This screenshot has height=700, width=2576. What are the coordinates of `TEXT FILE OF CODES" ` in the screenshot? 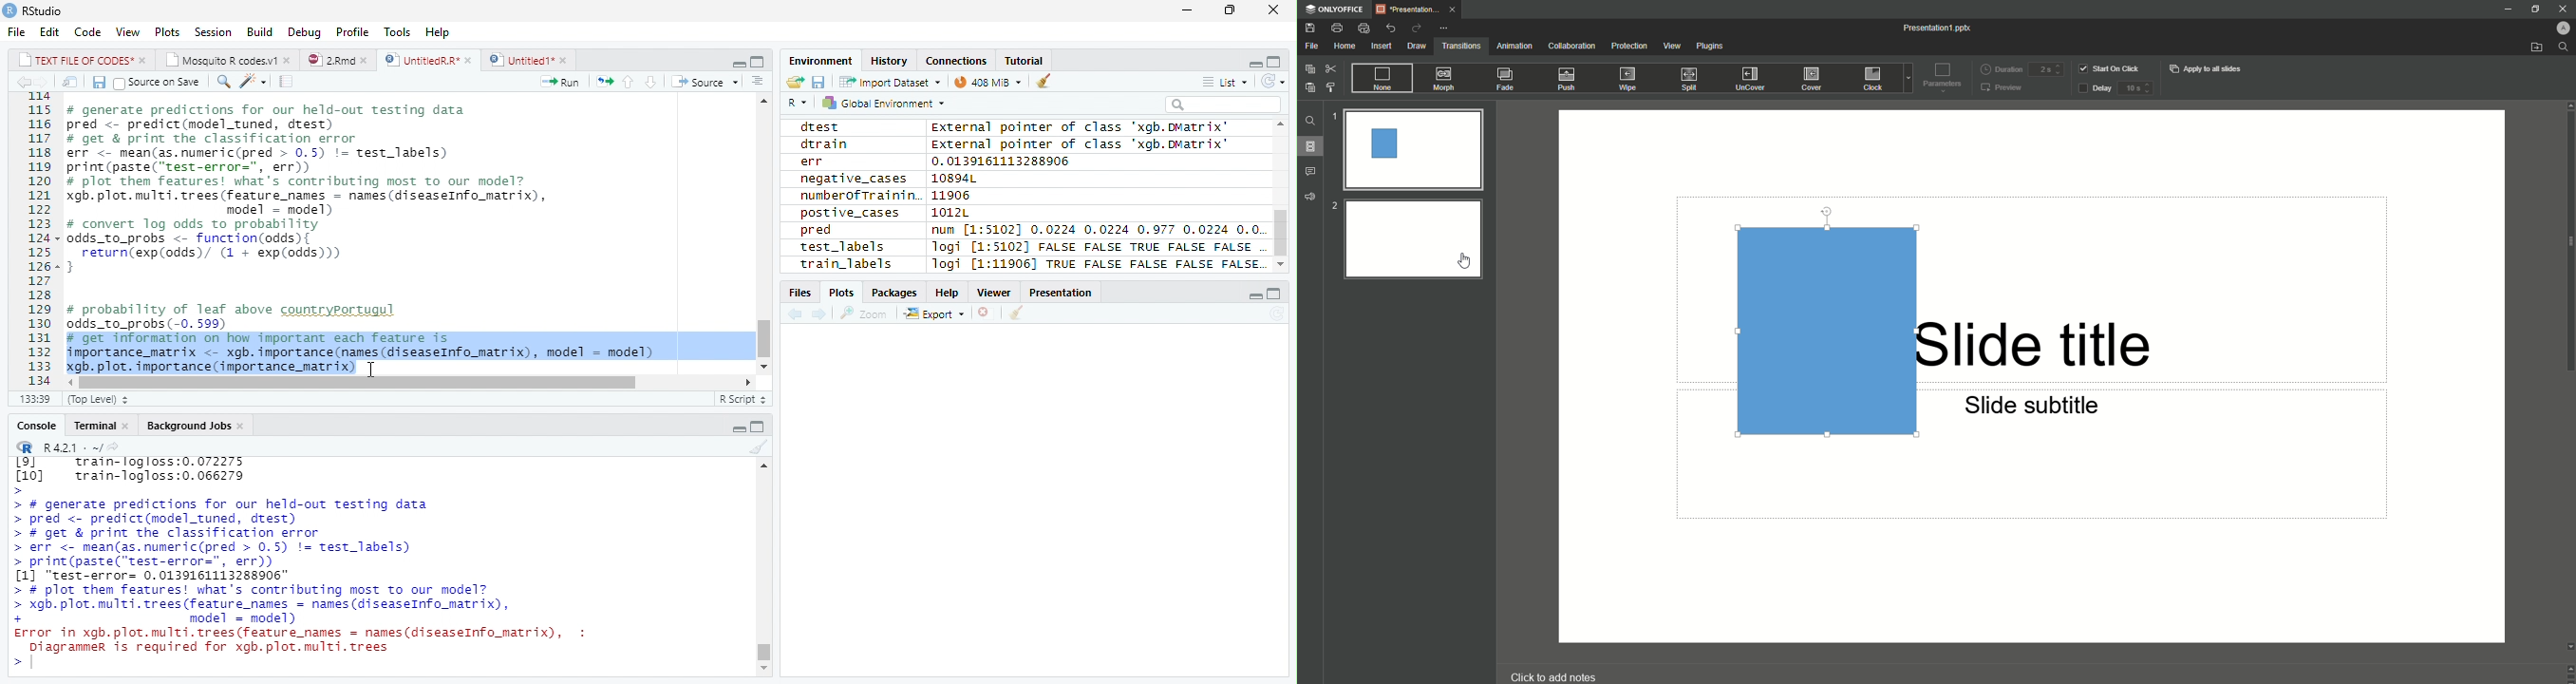 It's located at (82, 60).